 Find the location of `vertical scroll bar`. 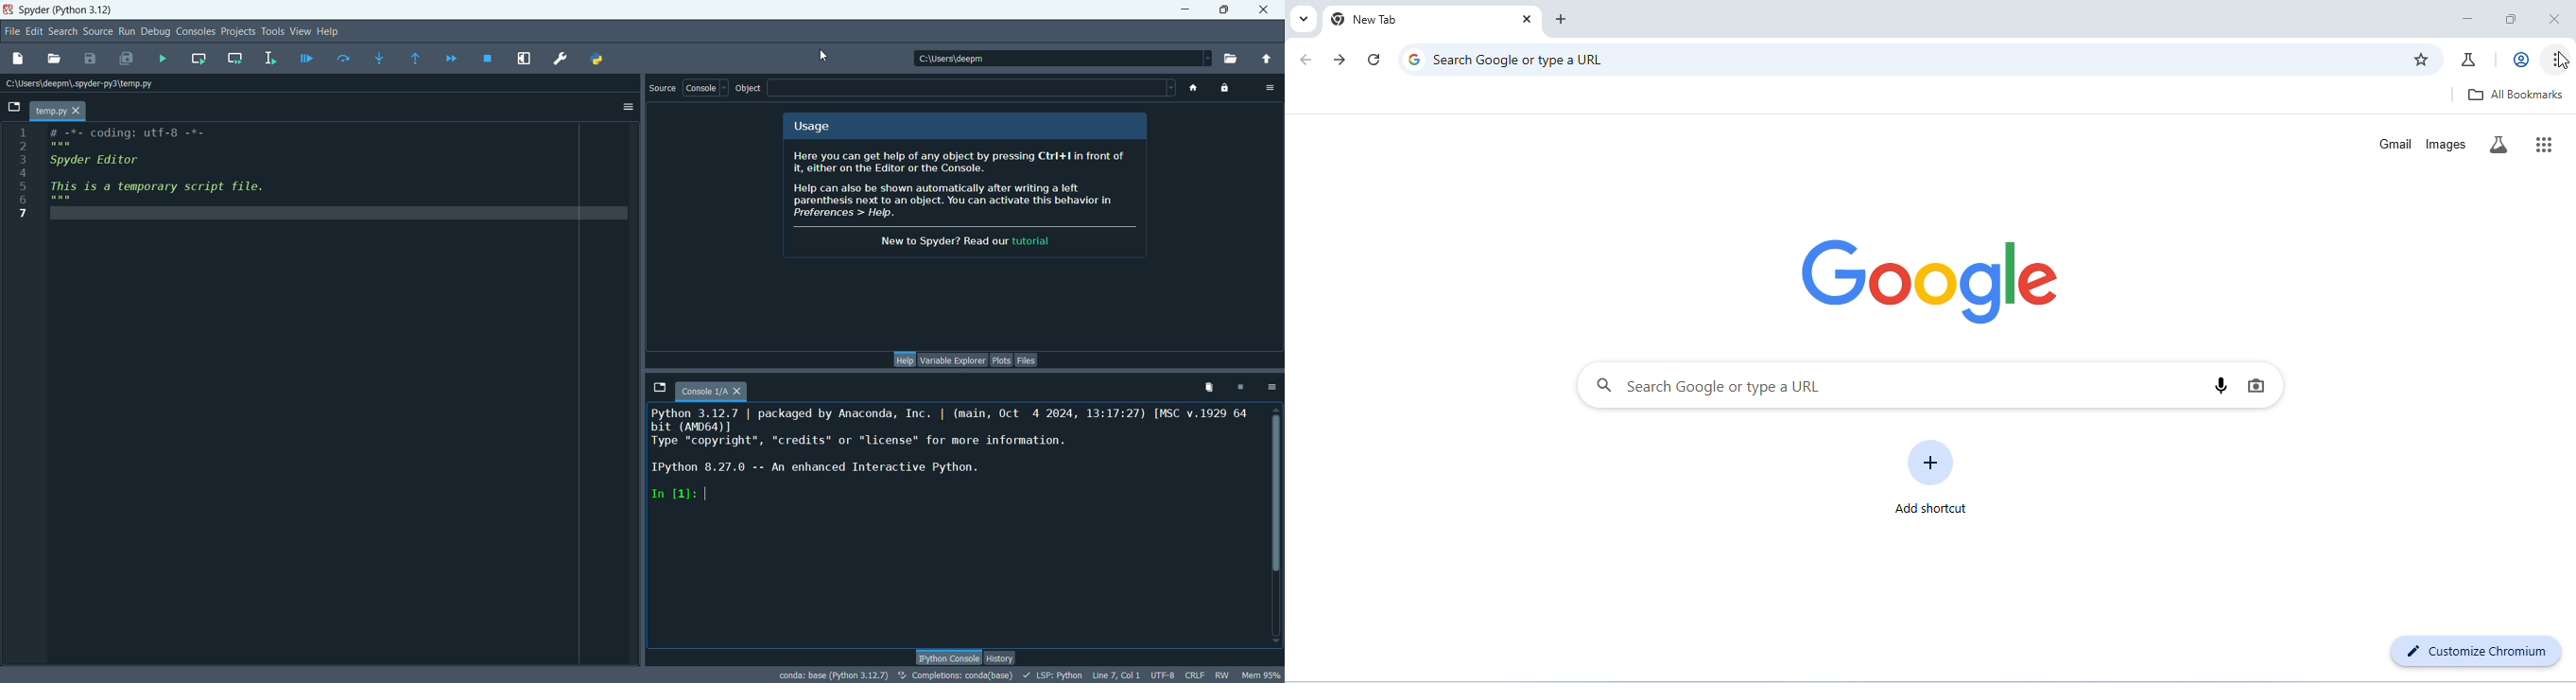

vertical scroll bar is located at coordinates (1277, 524).